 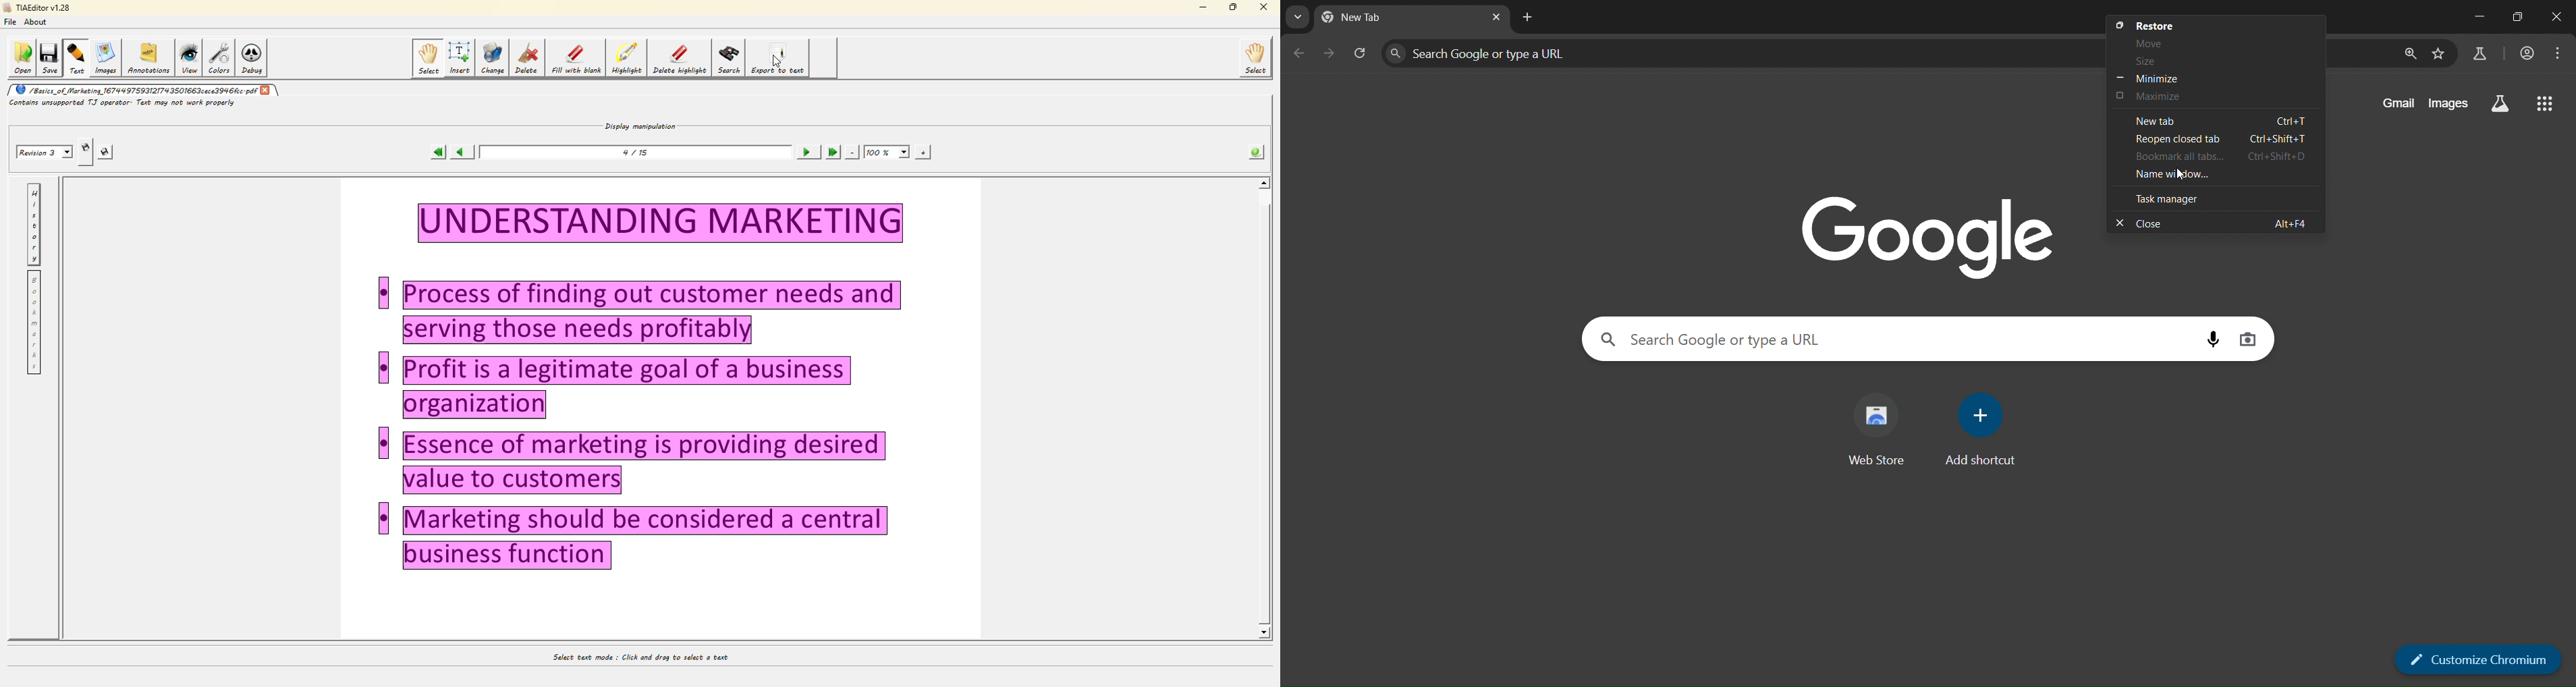 What do you see at coordinates (2154, 25) in the screenshot?
I see `restore` at bounding box center [2154, 25].